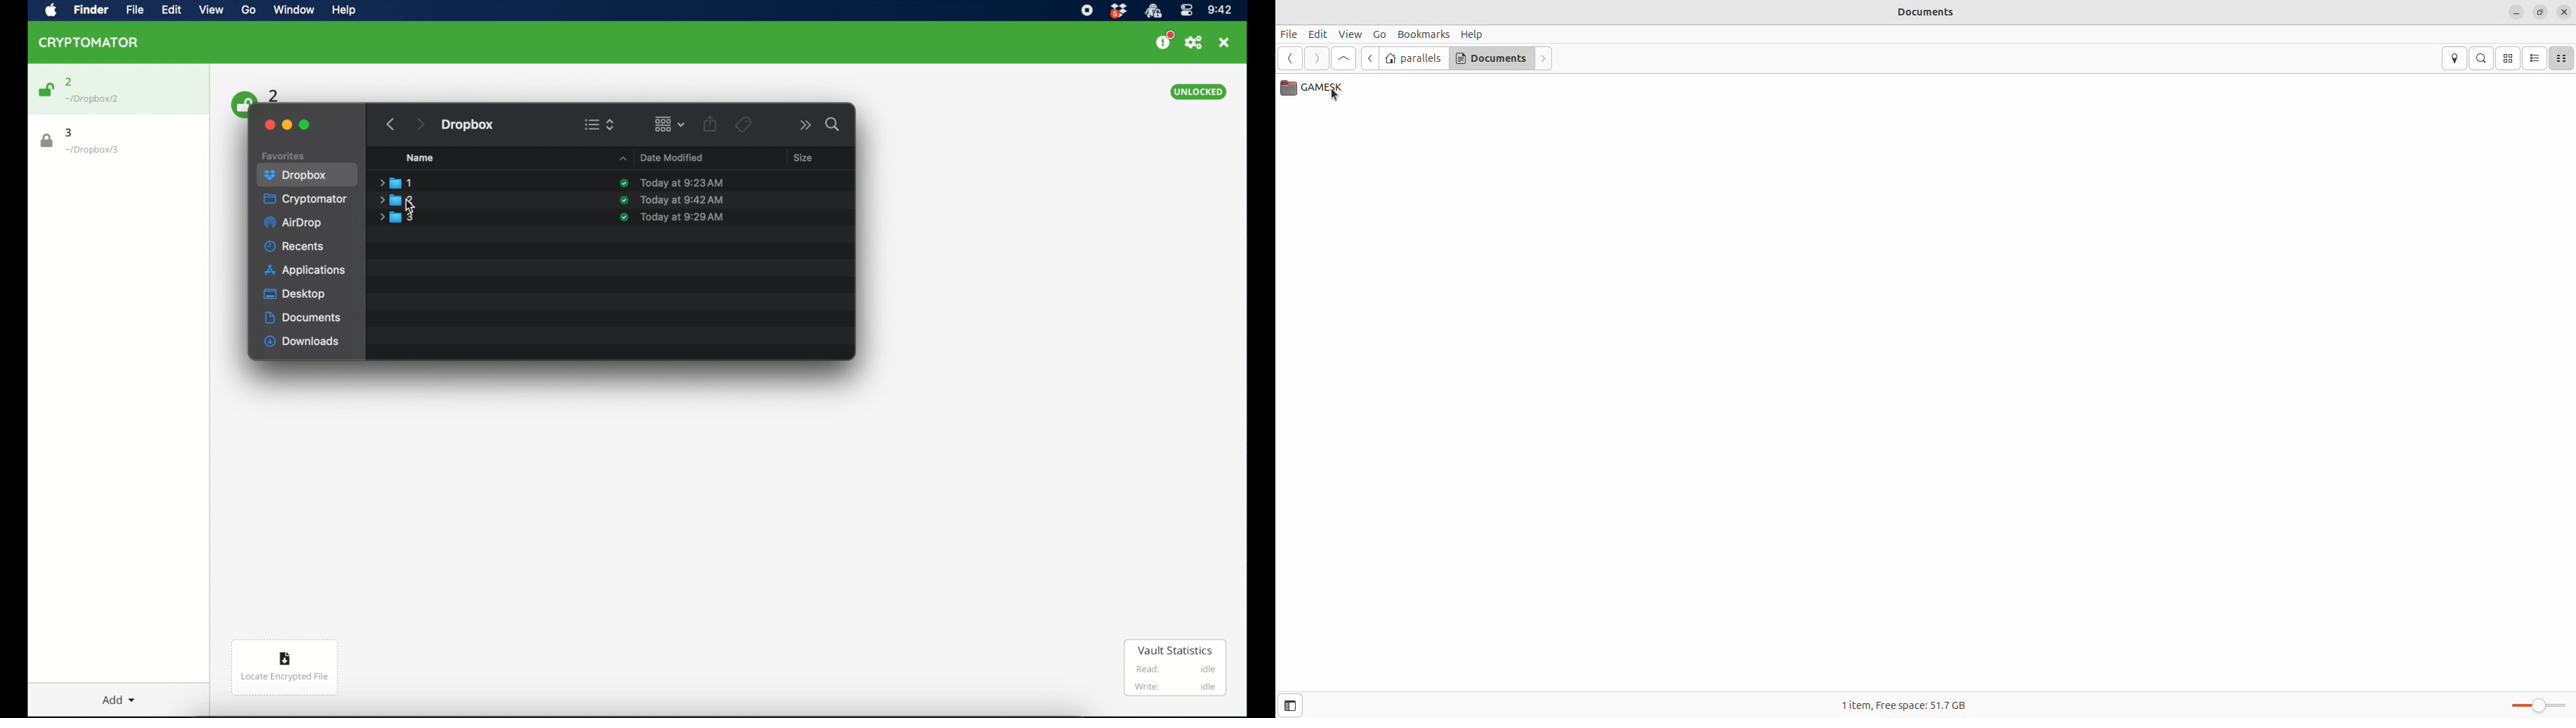 The height and width of the screenshot is (728, 2576). What do you see at coordinates (396, 182) in the screenshot?
I see `folder` at bounding box center [396, 182].